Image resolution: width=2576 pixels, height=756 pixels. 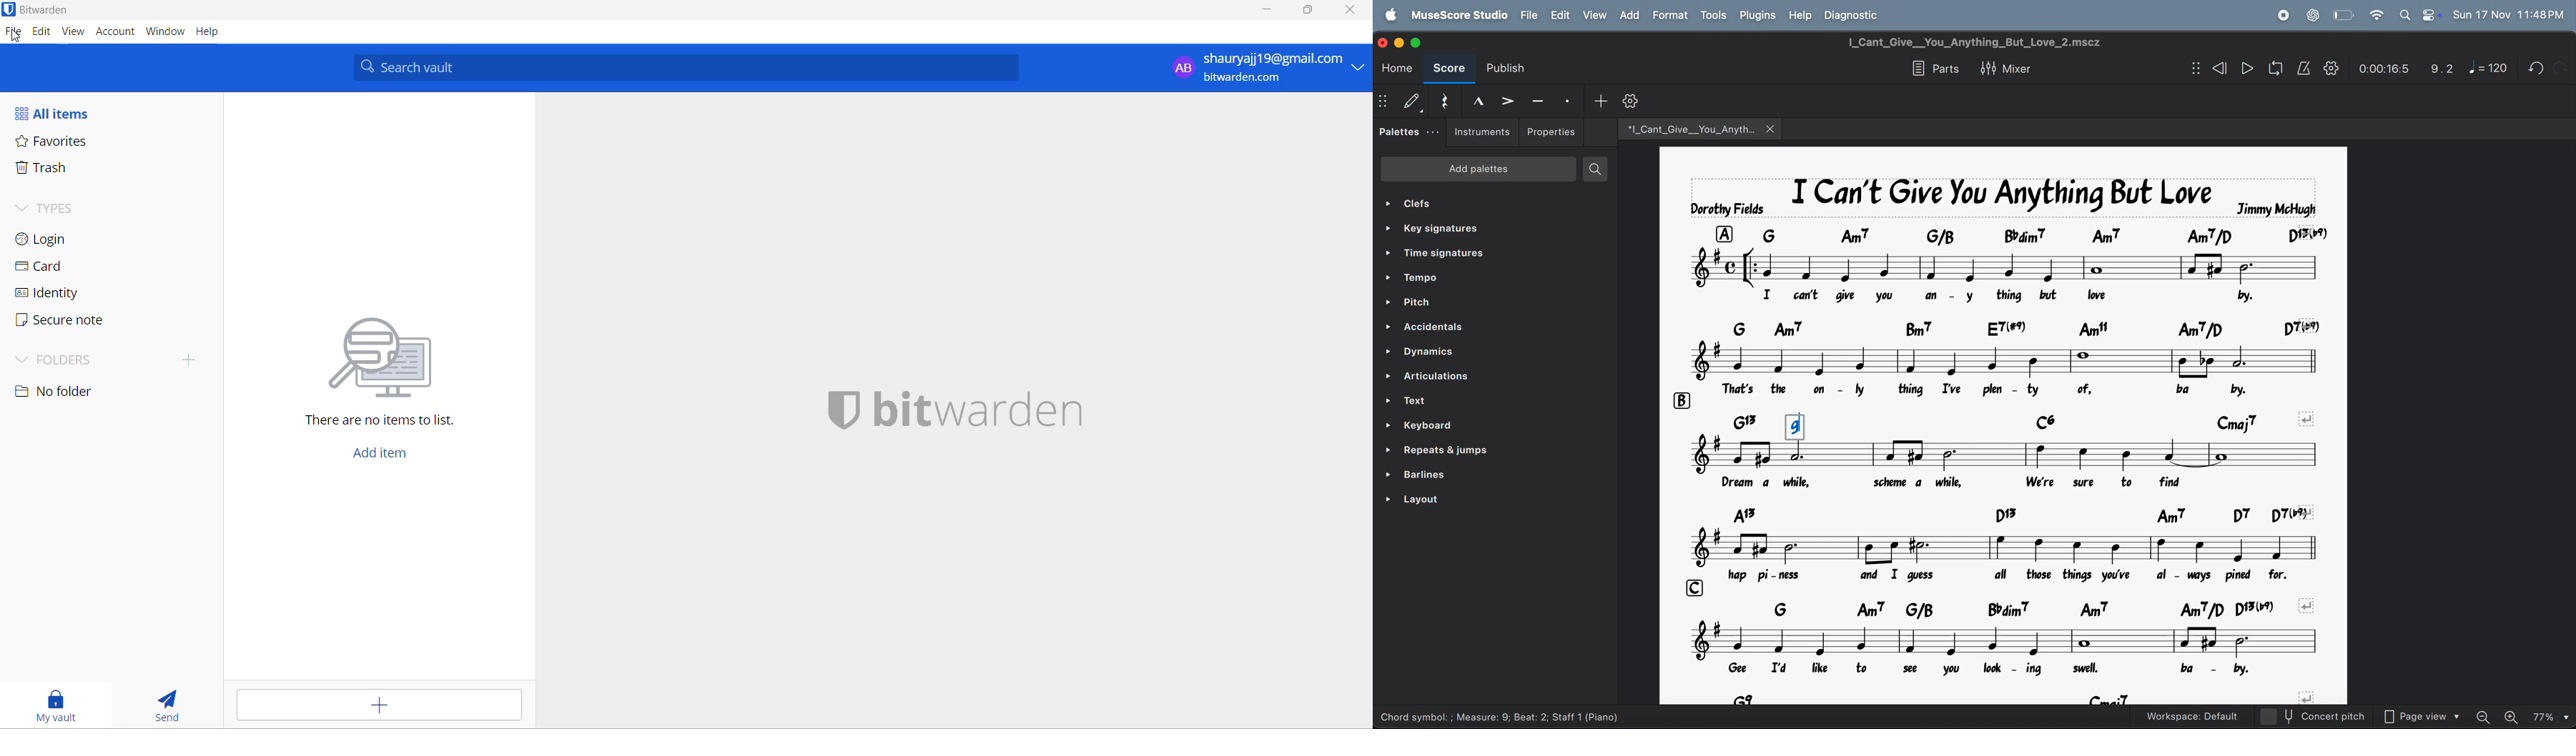 What do you see at coordinates (1700, 128) in the screenshot?
I see `music files` at bounding box center [1700, 128].